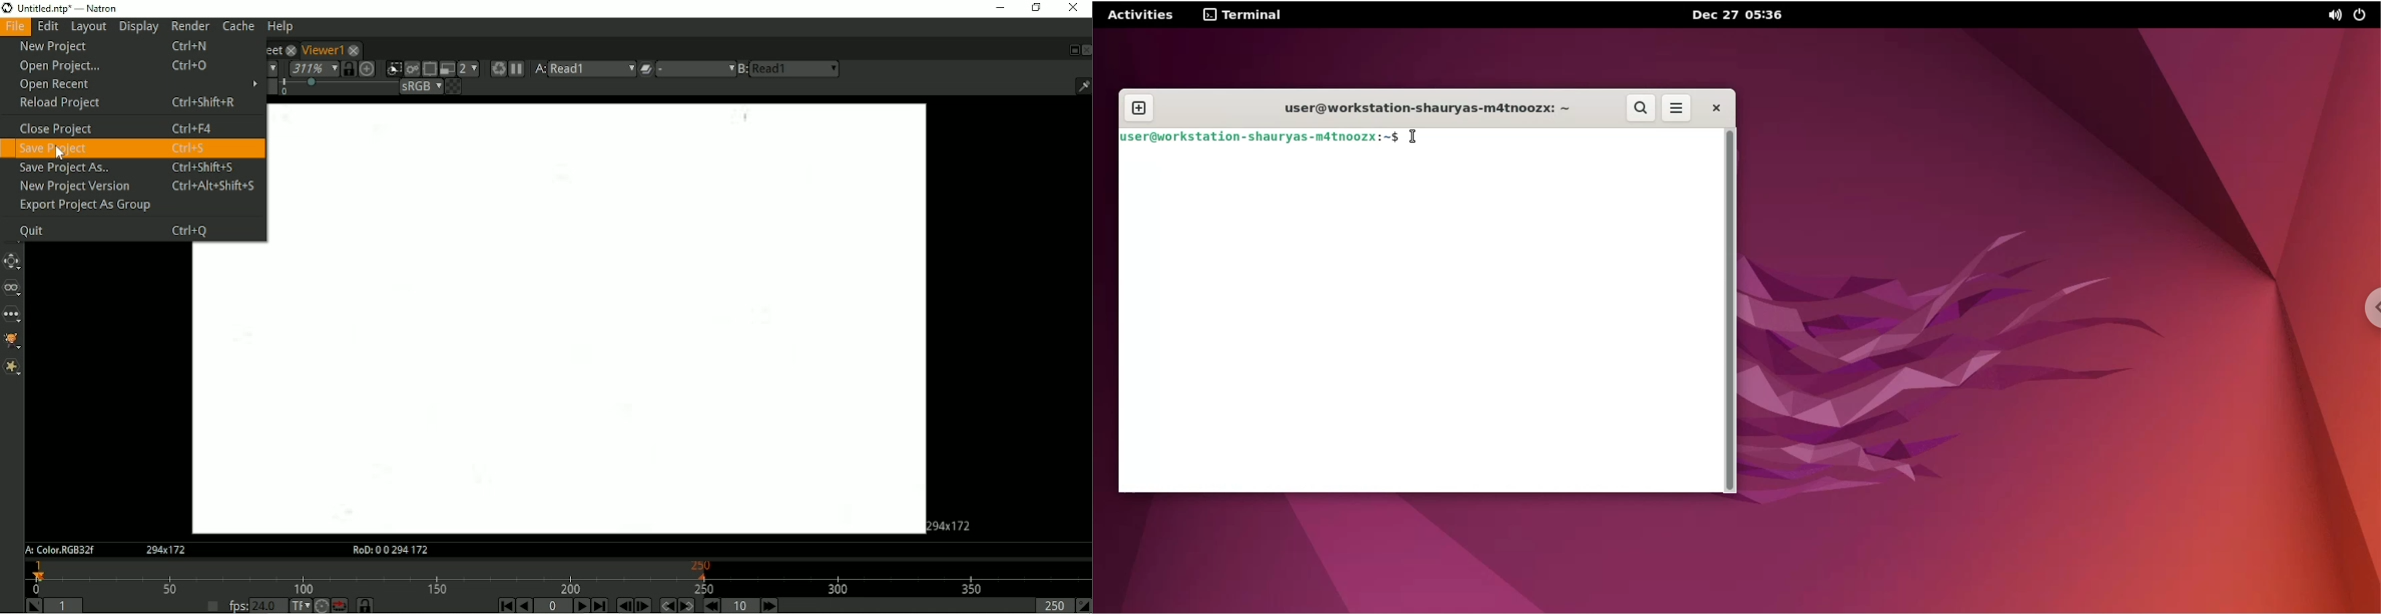  What do you see at coordinates (139, 27) in the screenshot?
I see `Display` at bounding box center [139, 27].